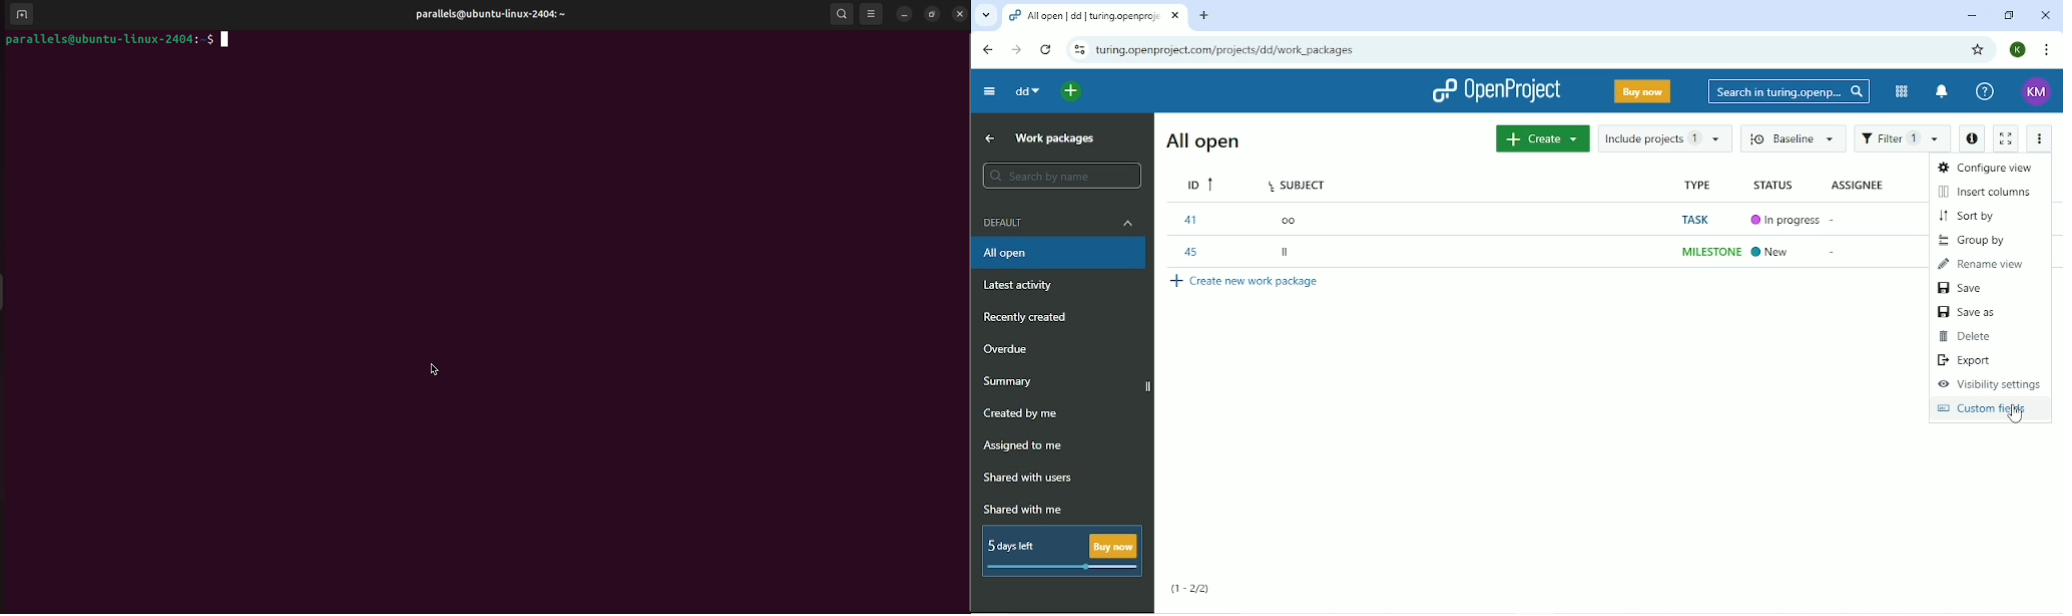  I want to click on Subject 00 11, so click(1295, 183).